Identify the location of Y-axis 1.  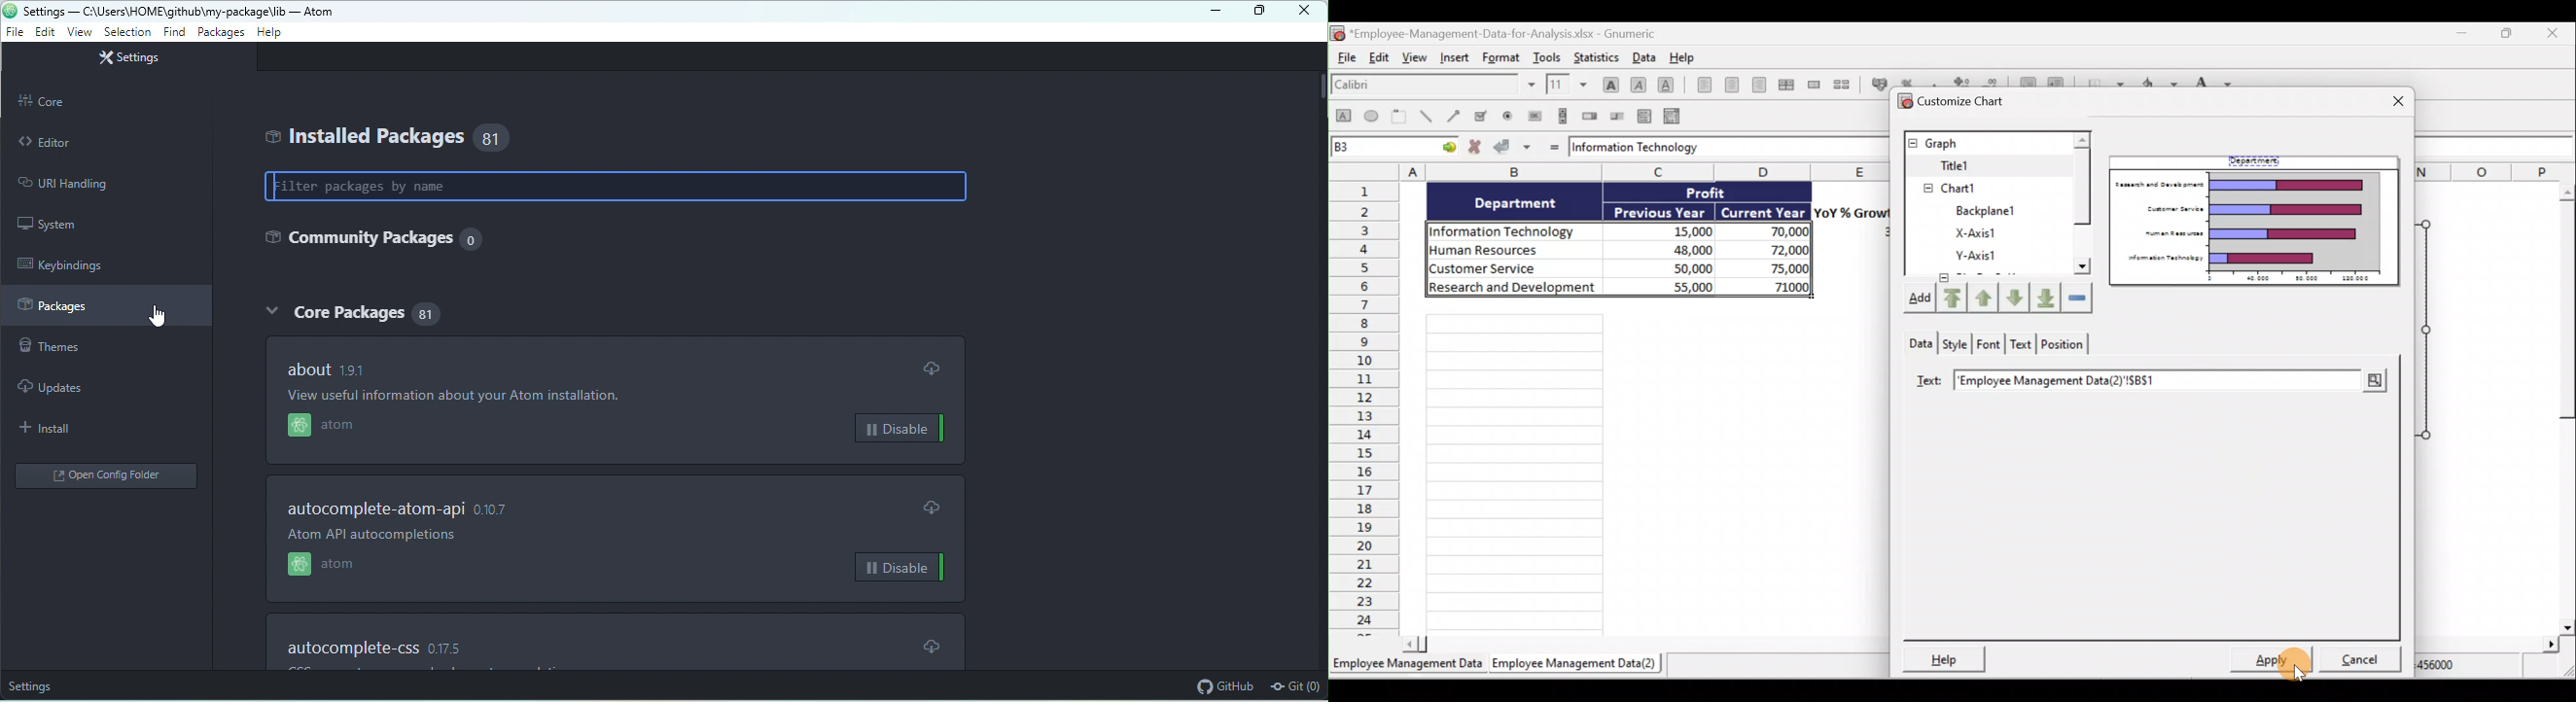
(1987, 232).